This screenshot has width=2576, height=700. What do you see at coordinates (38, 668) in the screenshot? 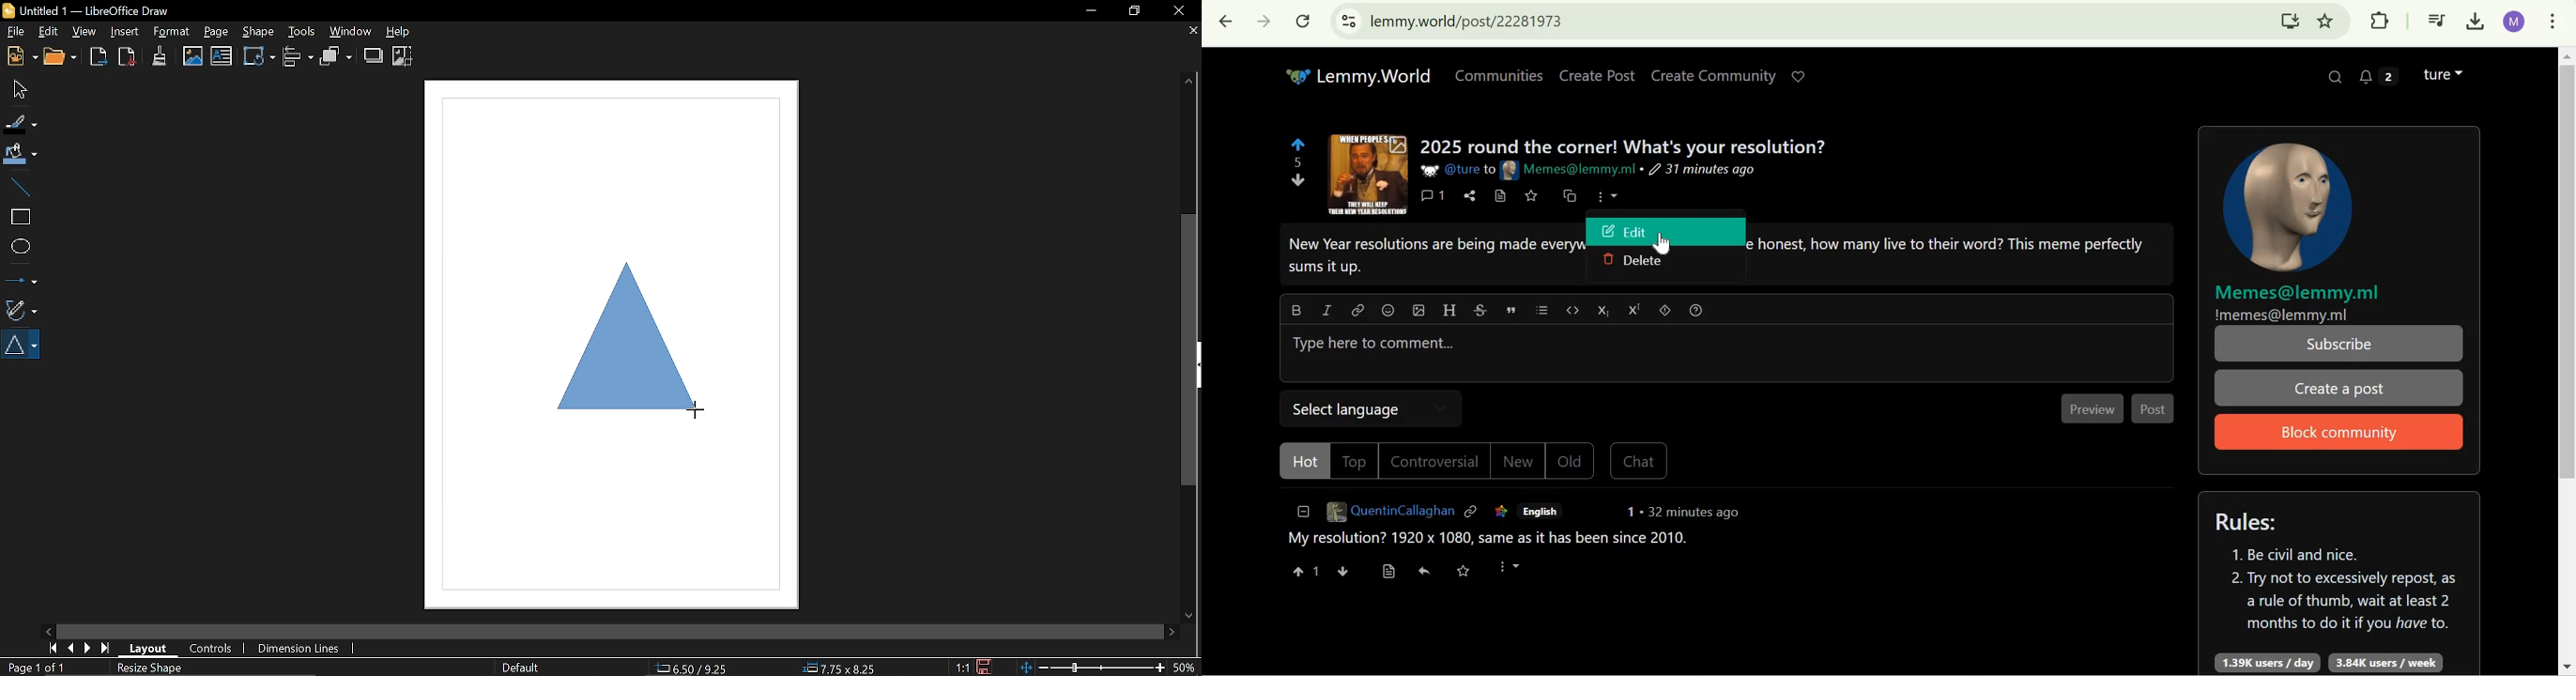
I see `Current page` at bounding box center [38, 668].